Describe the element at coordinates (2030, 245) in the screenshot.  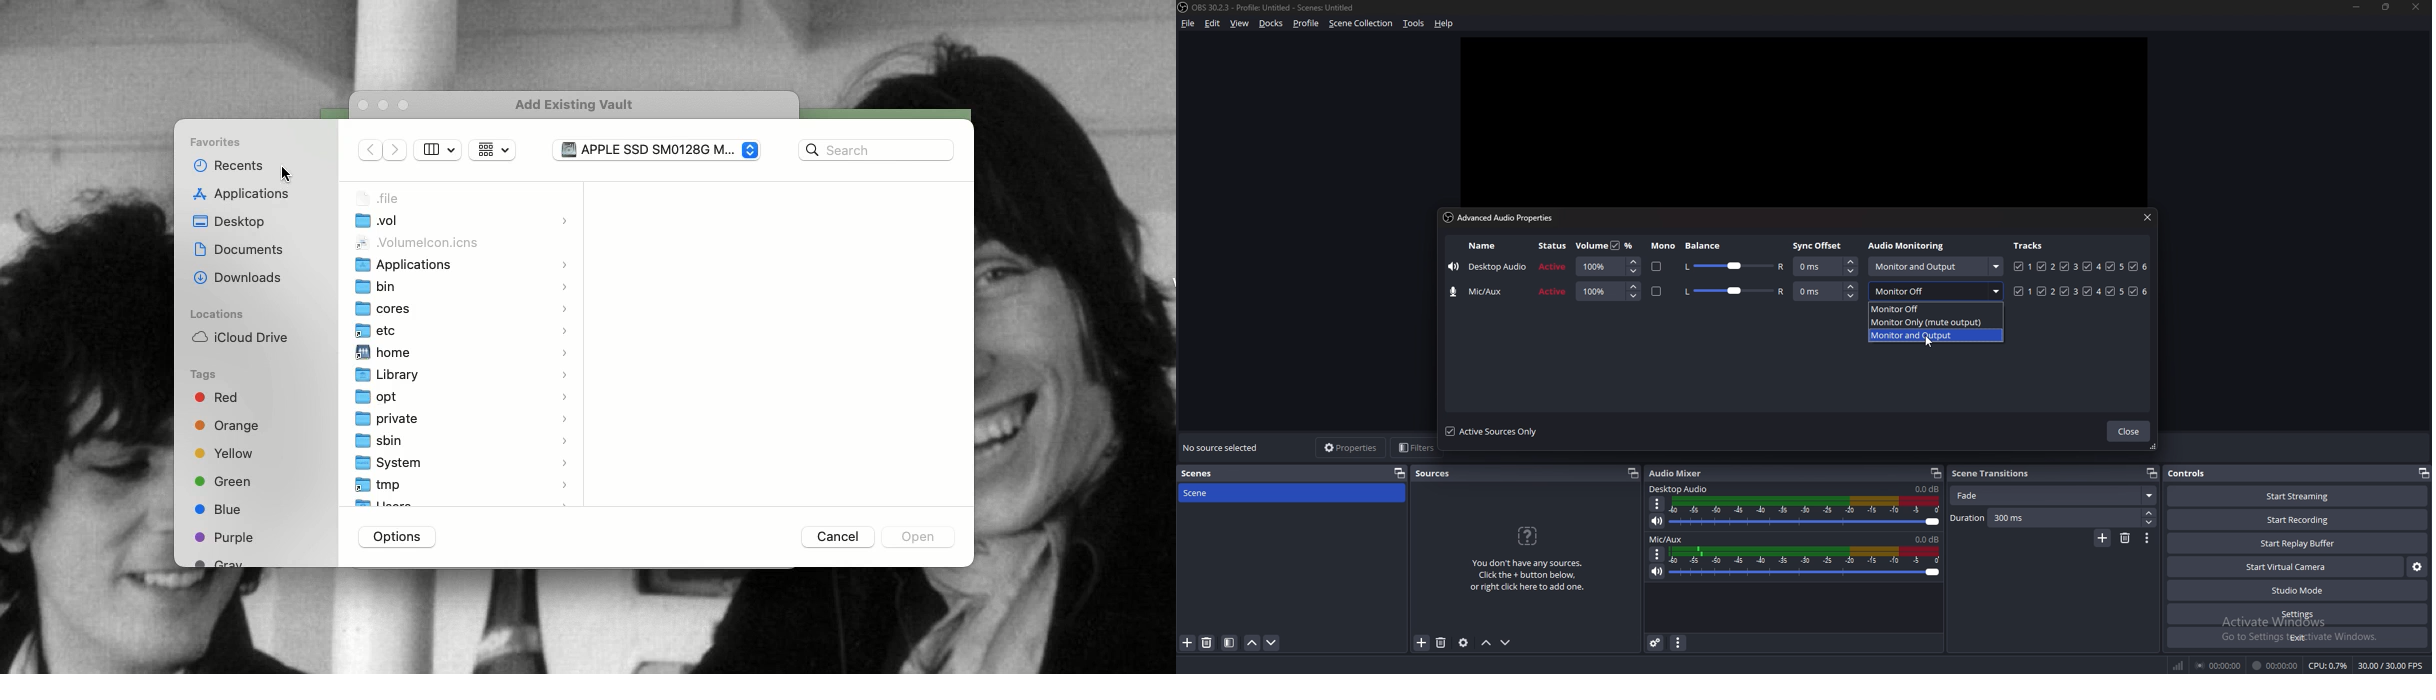
I see `tracks` at that location.